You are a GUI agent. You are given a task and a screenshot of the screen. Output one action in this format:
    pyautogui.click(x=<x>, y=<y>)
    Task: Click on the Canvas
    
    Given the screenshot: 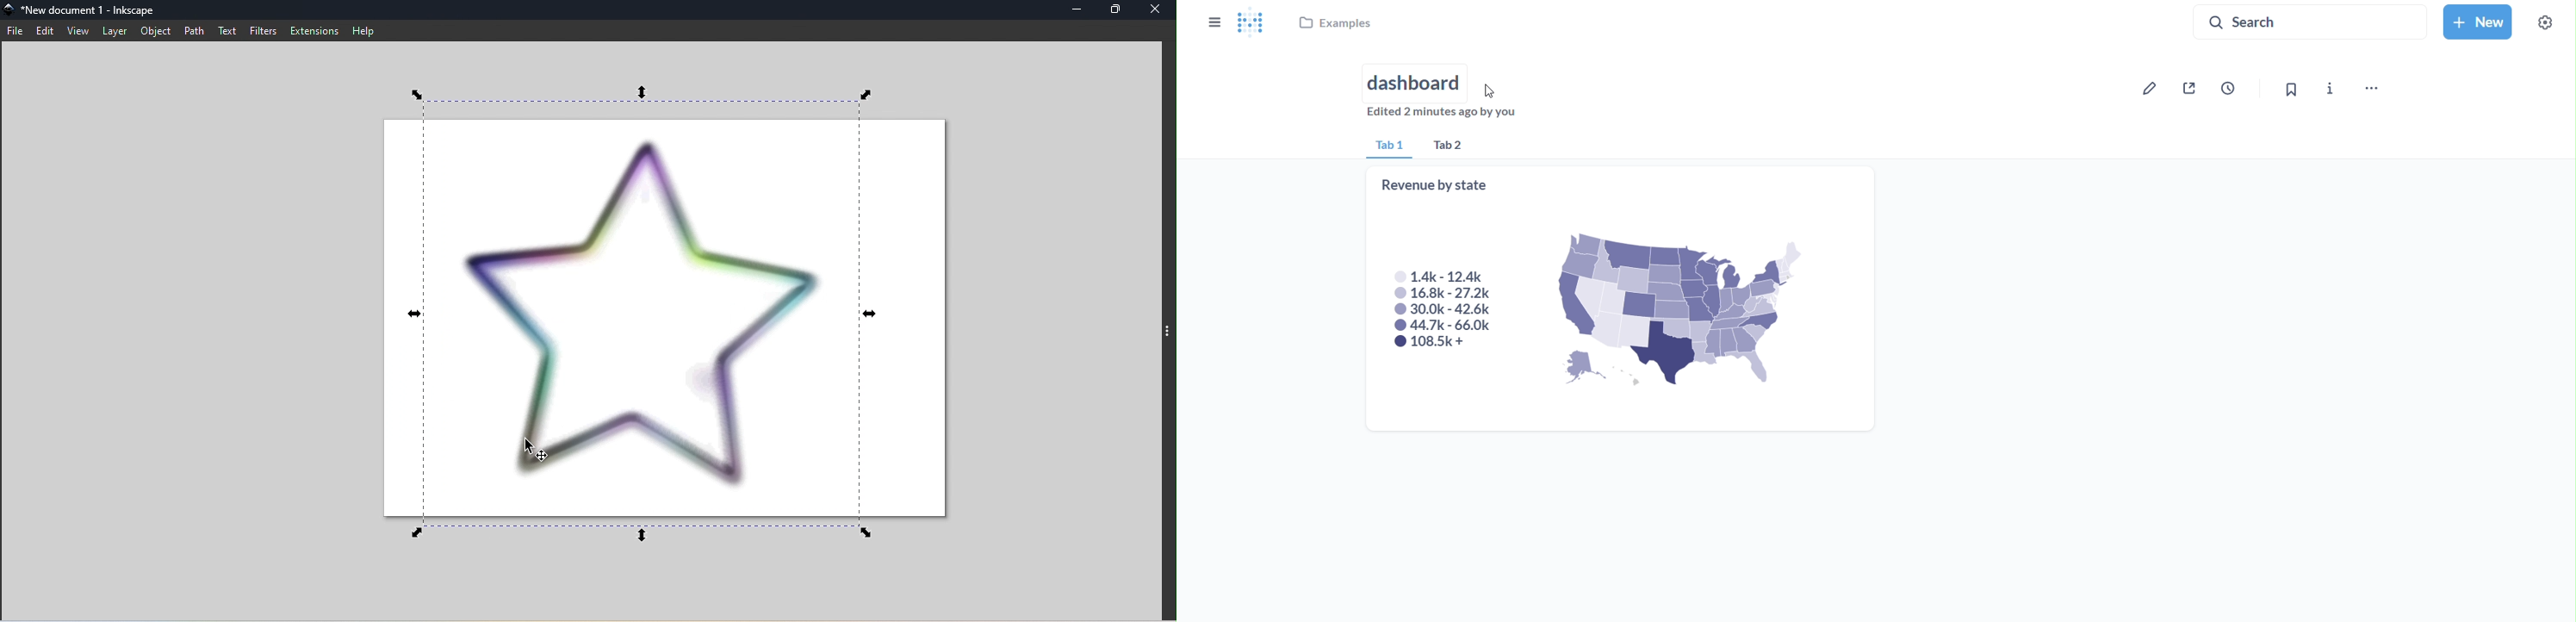 What is the action you would take?
    pyautogui.click(x=657, y=314)
    